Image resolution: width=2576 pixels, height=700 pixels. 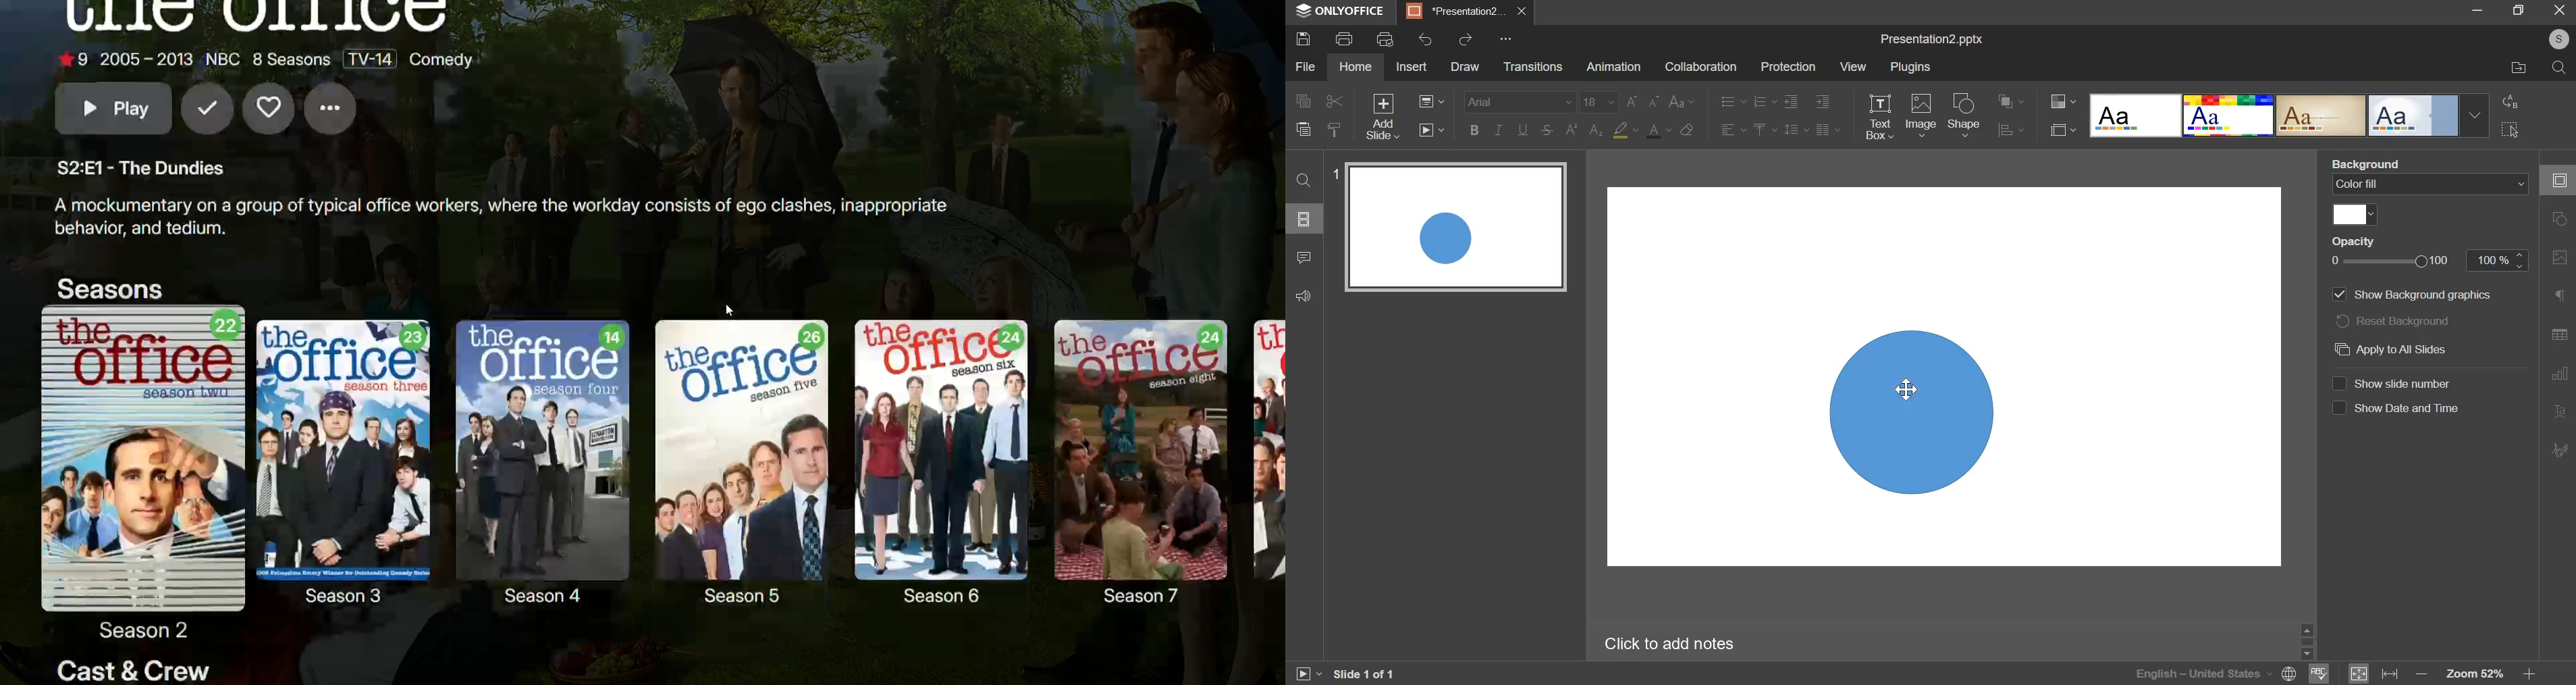 I want to click on color fill, so click(x=2352, y=213).